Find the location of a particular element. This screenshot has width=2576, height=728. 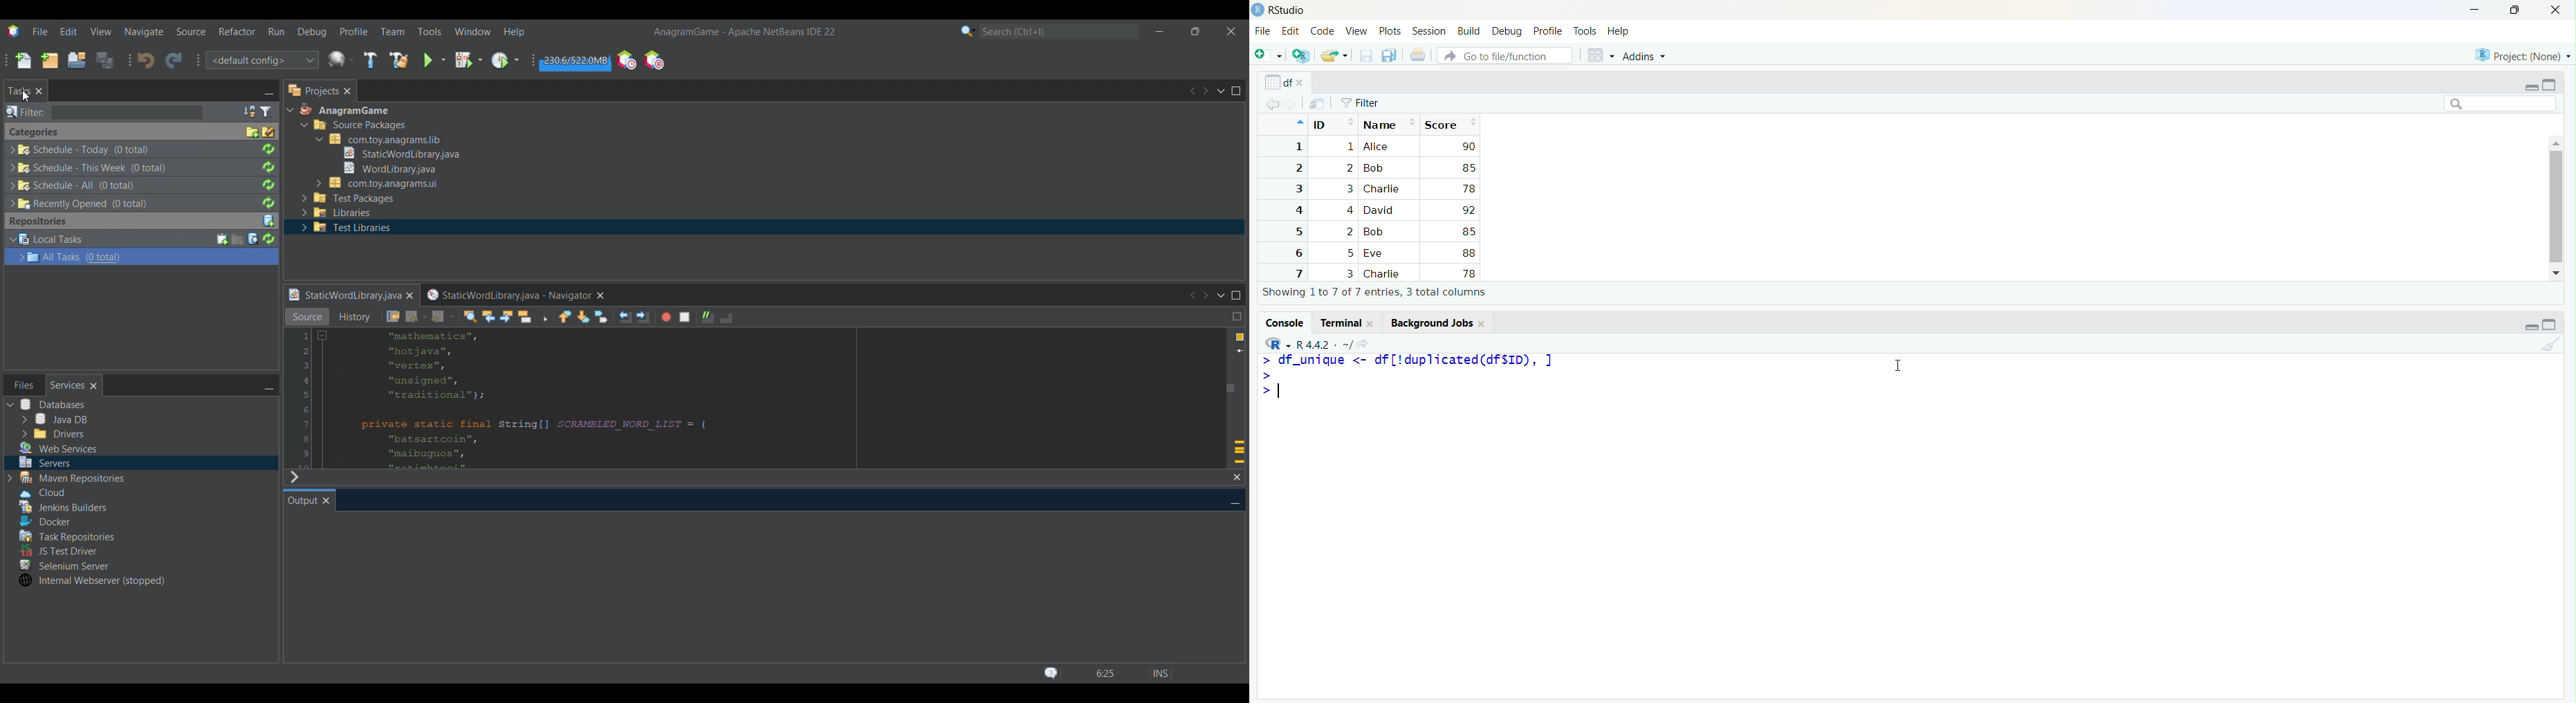

view options is located at coordinates (1601, 55).